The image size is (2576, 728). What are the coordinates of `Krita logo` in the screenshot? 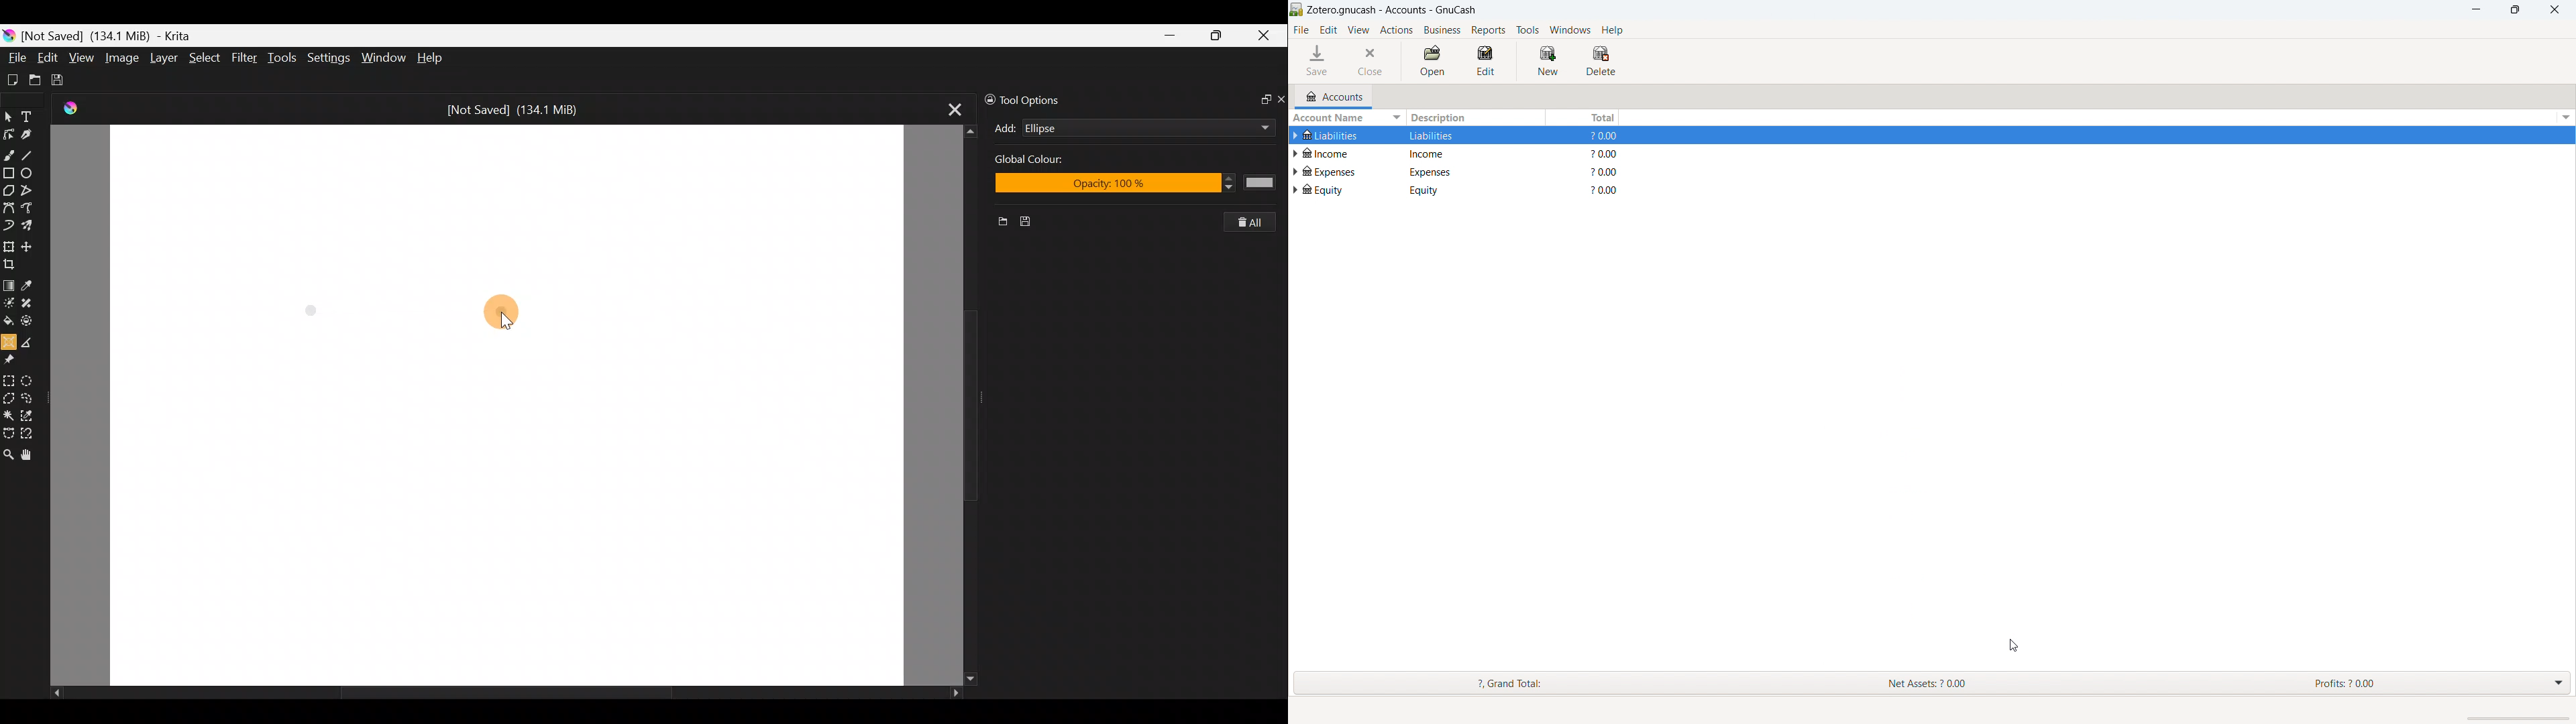 It's located at (8, 35).